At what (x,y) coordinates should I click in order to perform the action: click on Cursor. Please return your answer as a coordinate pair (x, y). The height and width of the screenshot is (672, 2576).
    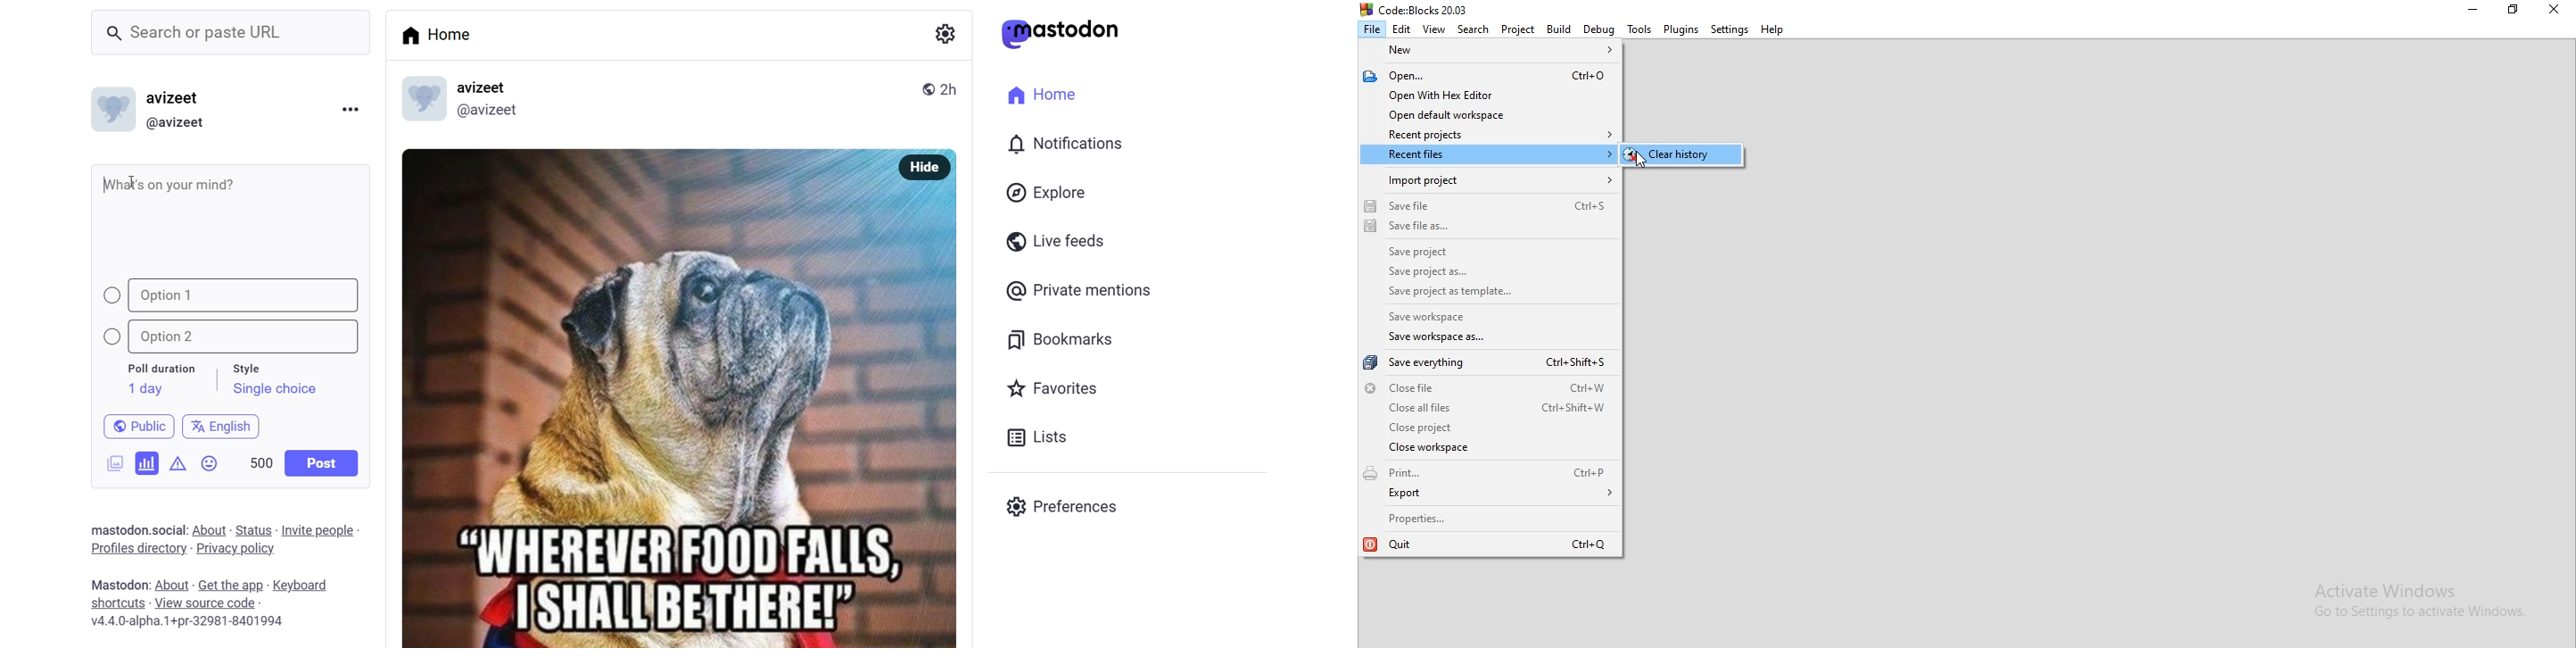
    Looking at the image, I should click on (1645, 162).